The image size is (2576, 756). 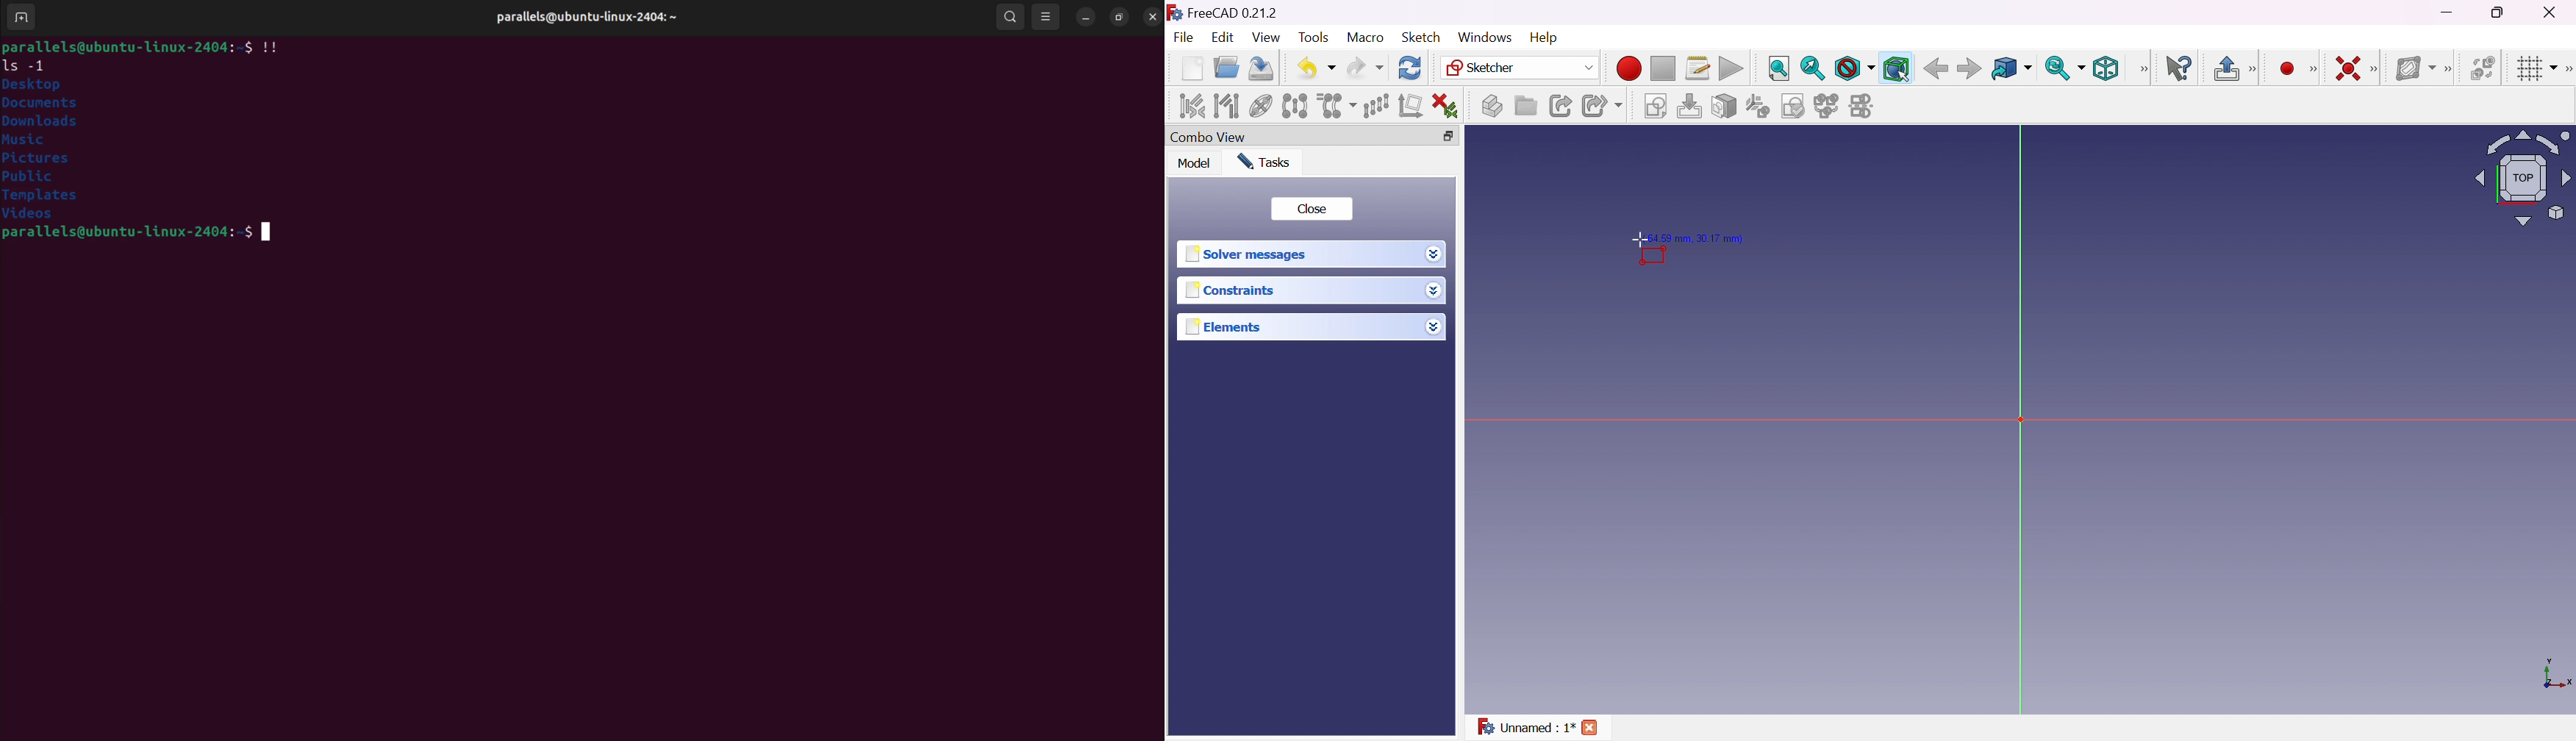 What do you see at coordinates (1545, 38) in the screenshot?
I see `Help` at bounding box center [1545, 38].